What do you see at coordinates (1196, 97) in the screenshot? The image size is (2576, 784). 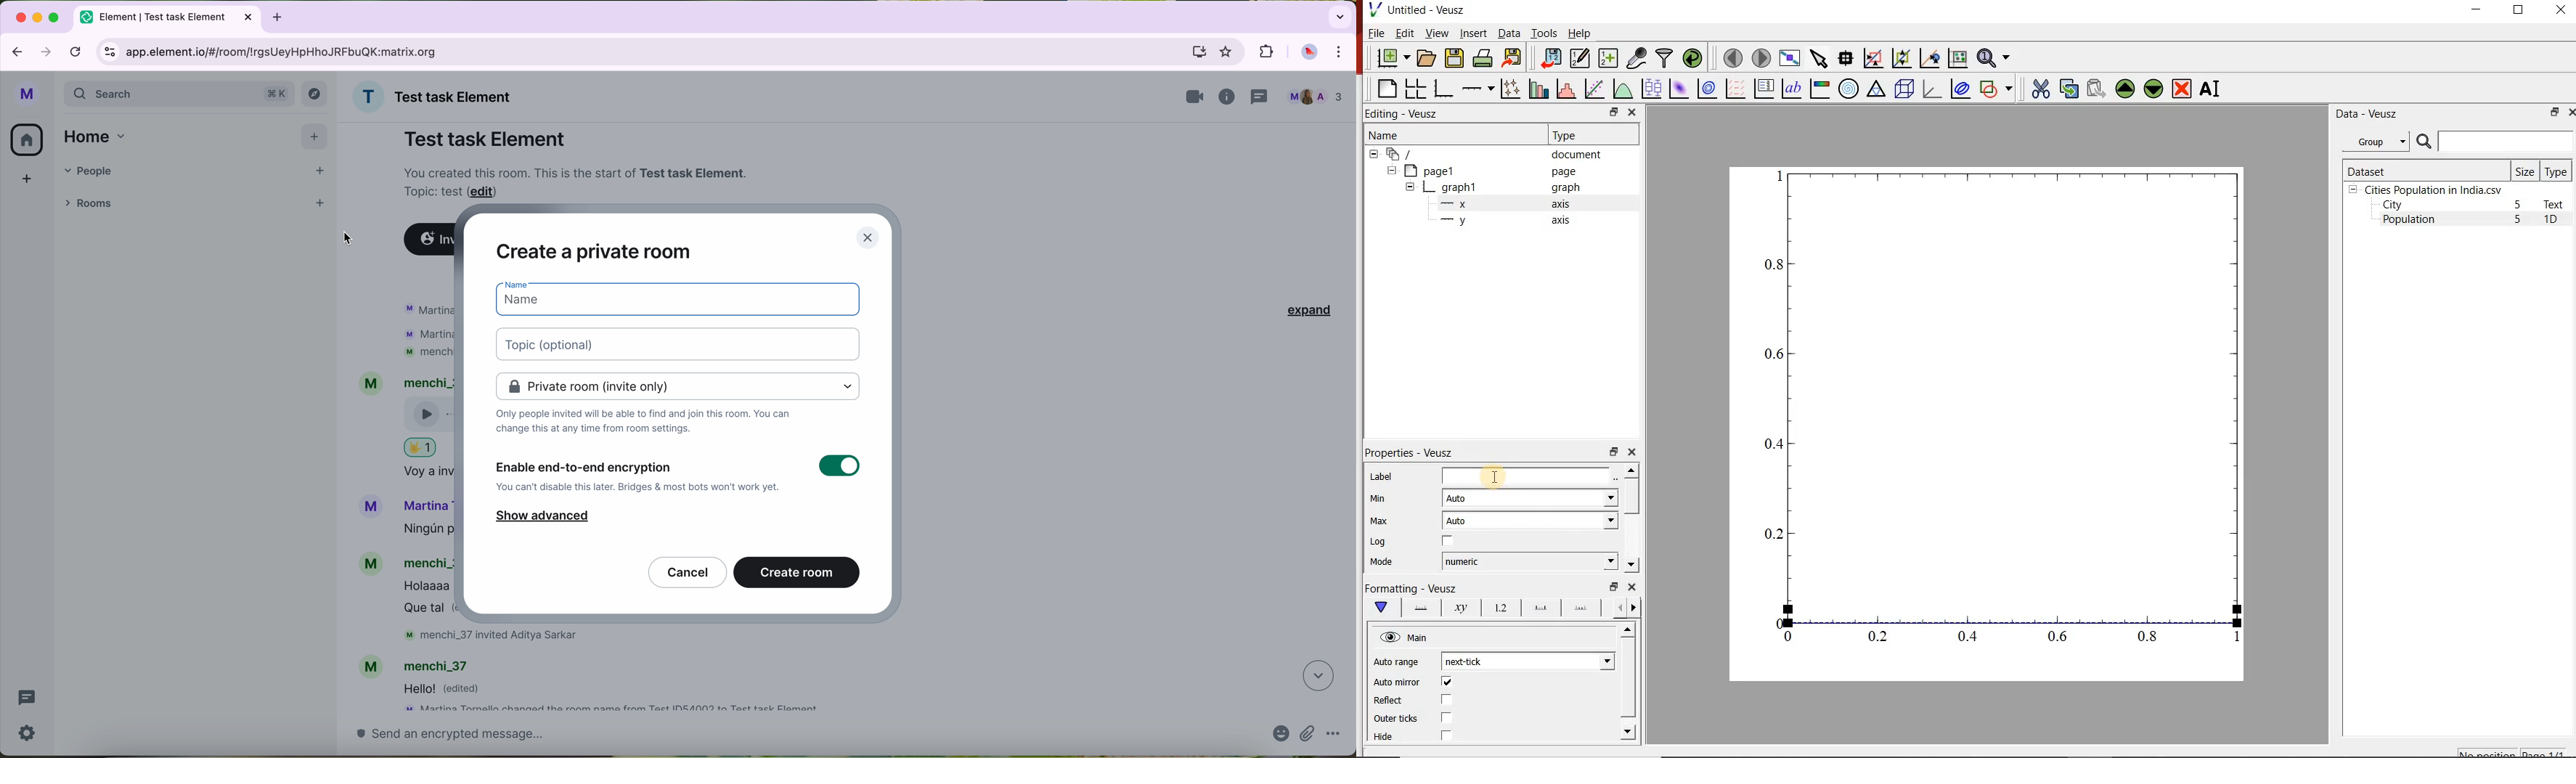 I see `videocall` at bounding box center [1196, 97].